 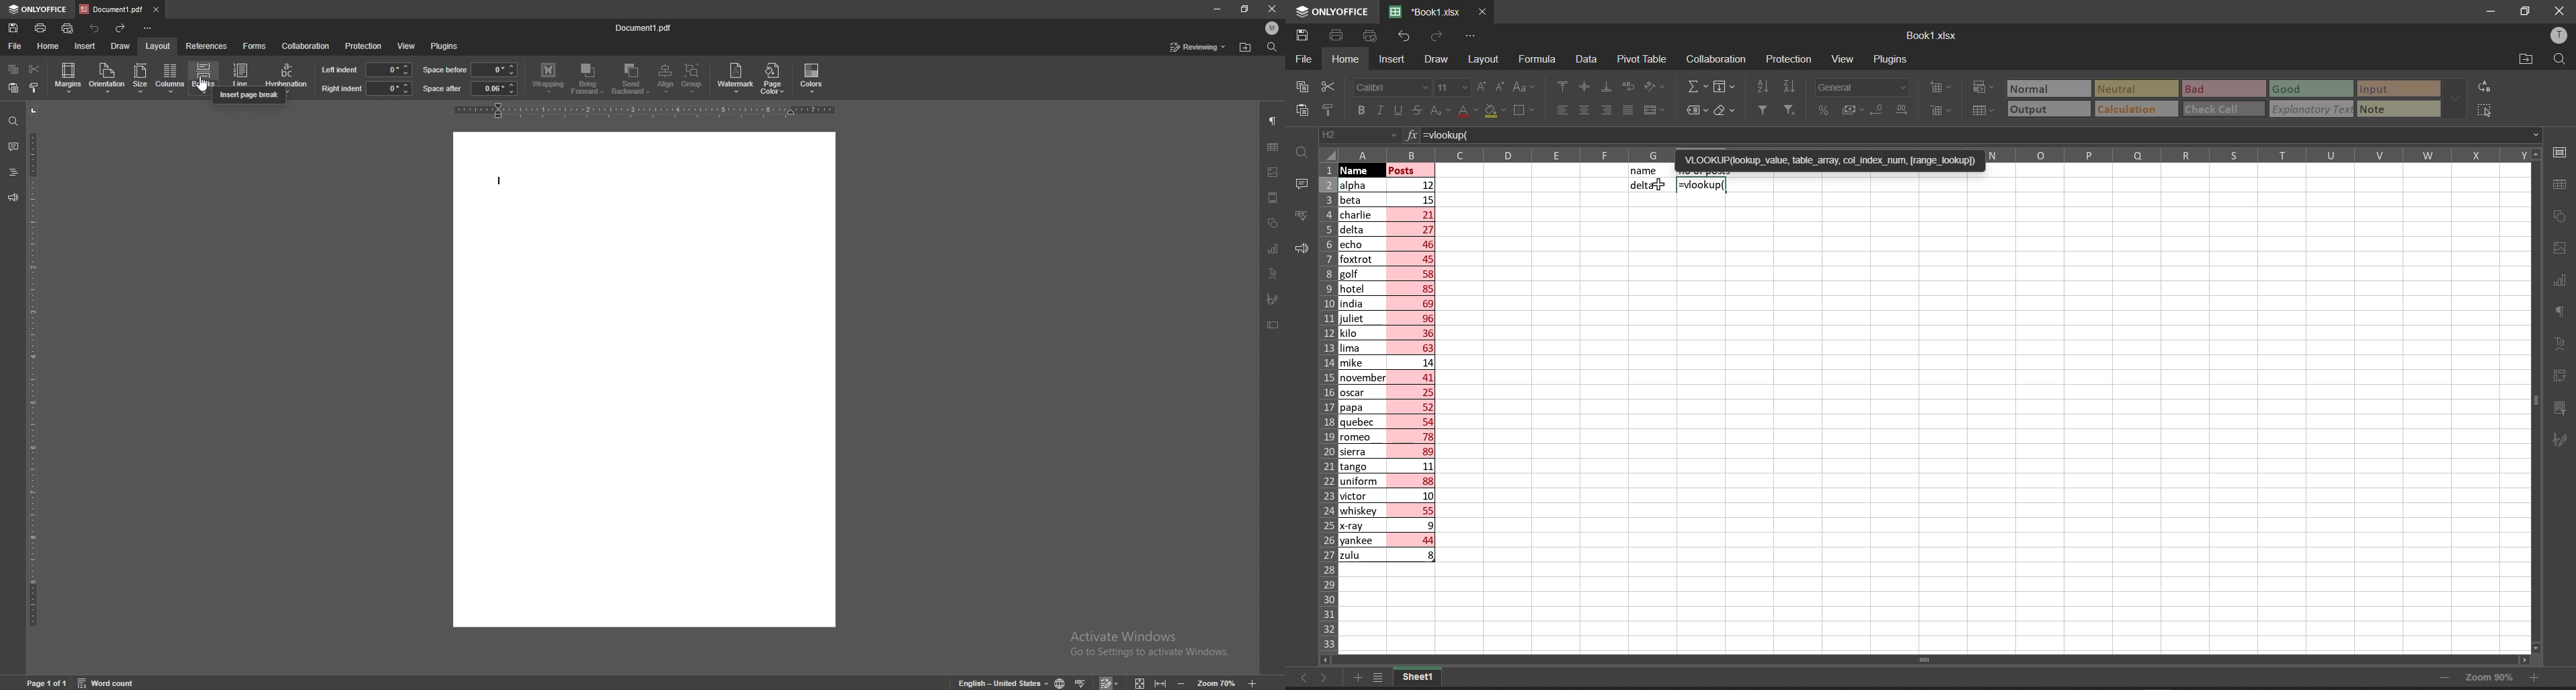 What do you see at coordinates (1418, 678) in the screenshot?
I see `sheet1` at bounding box center [1418, 678].